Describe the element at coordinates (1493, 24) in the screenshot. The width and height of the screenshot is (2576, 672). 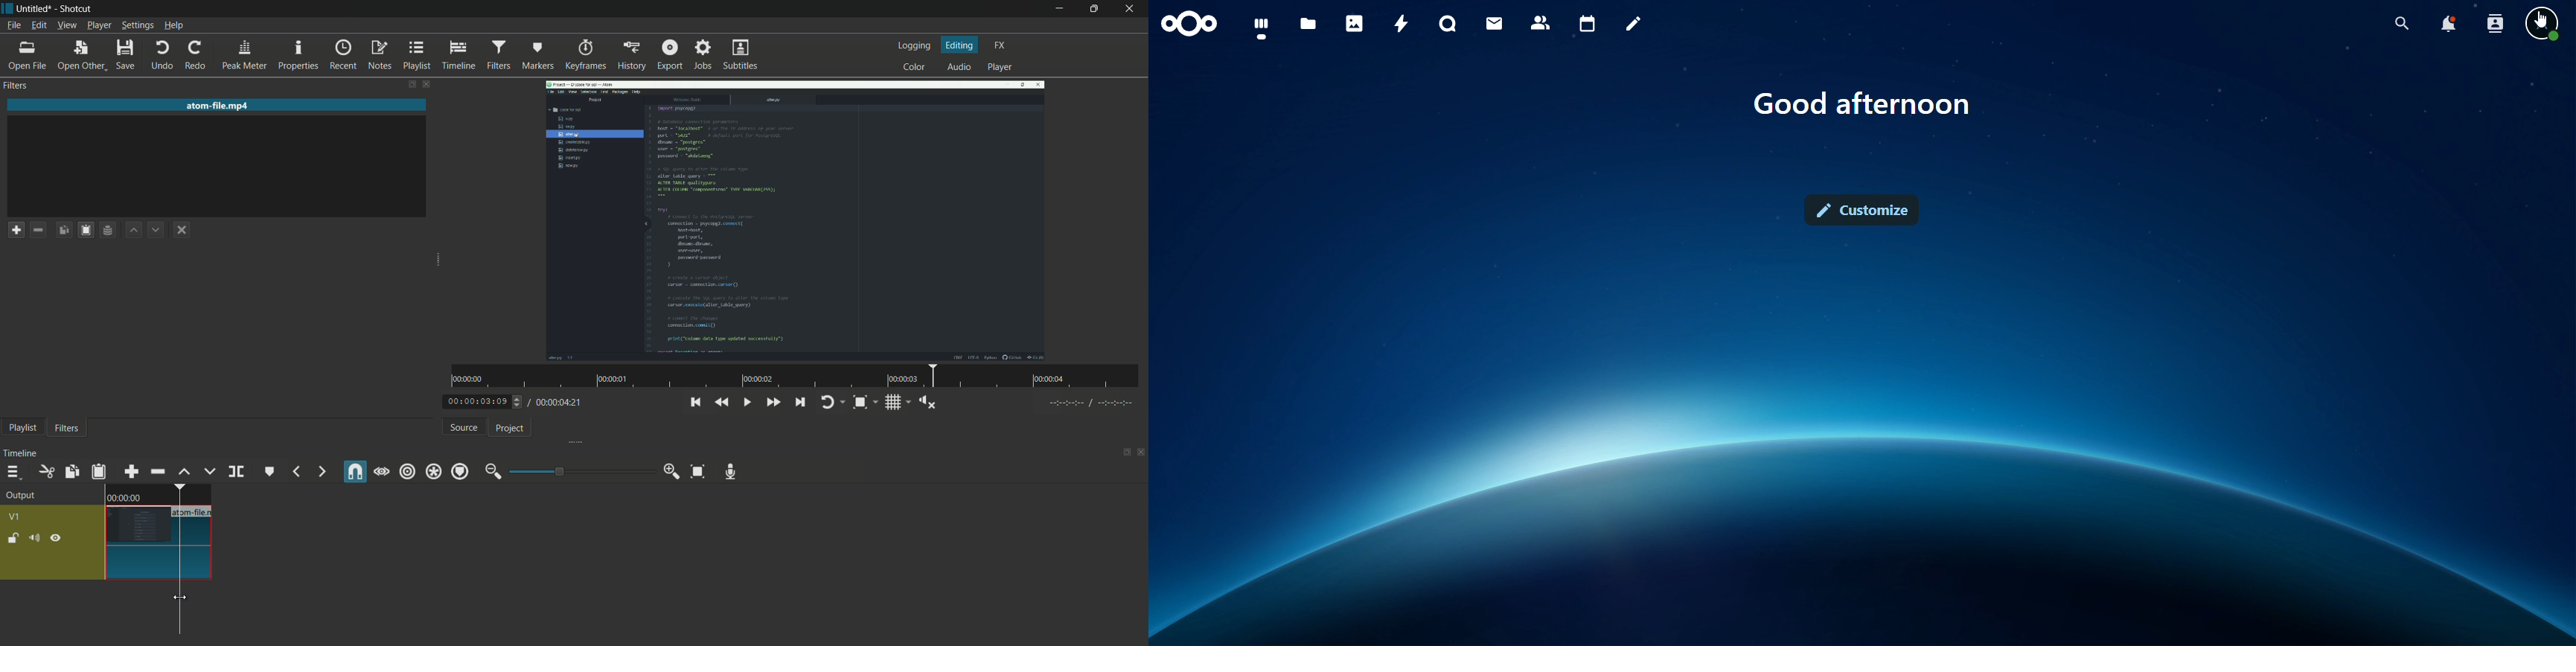
I see `mail` at that location.